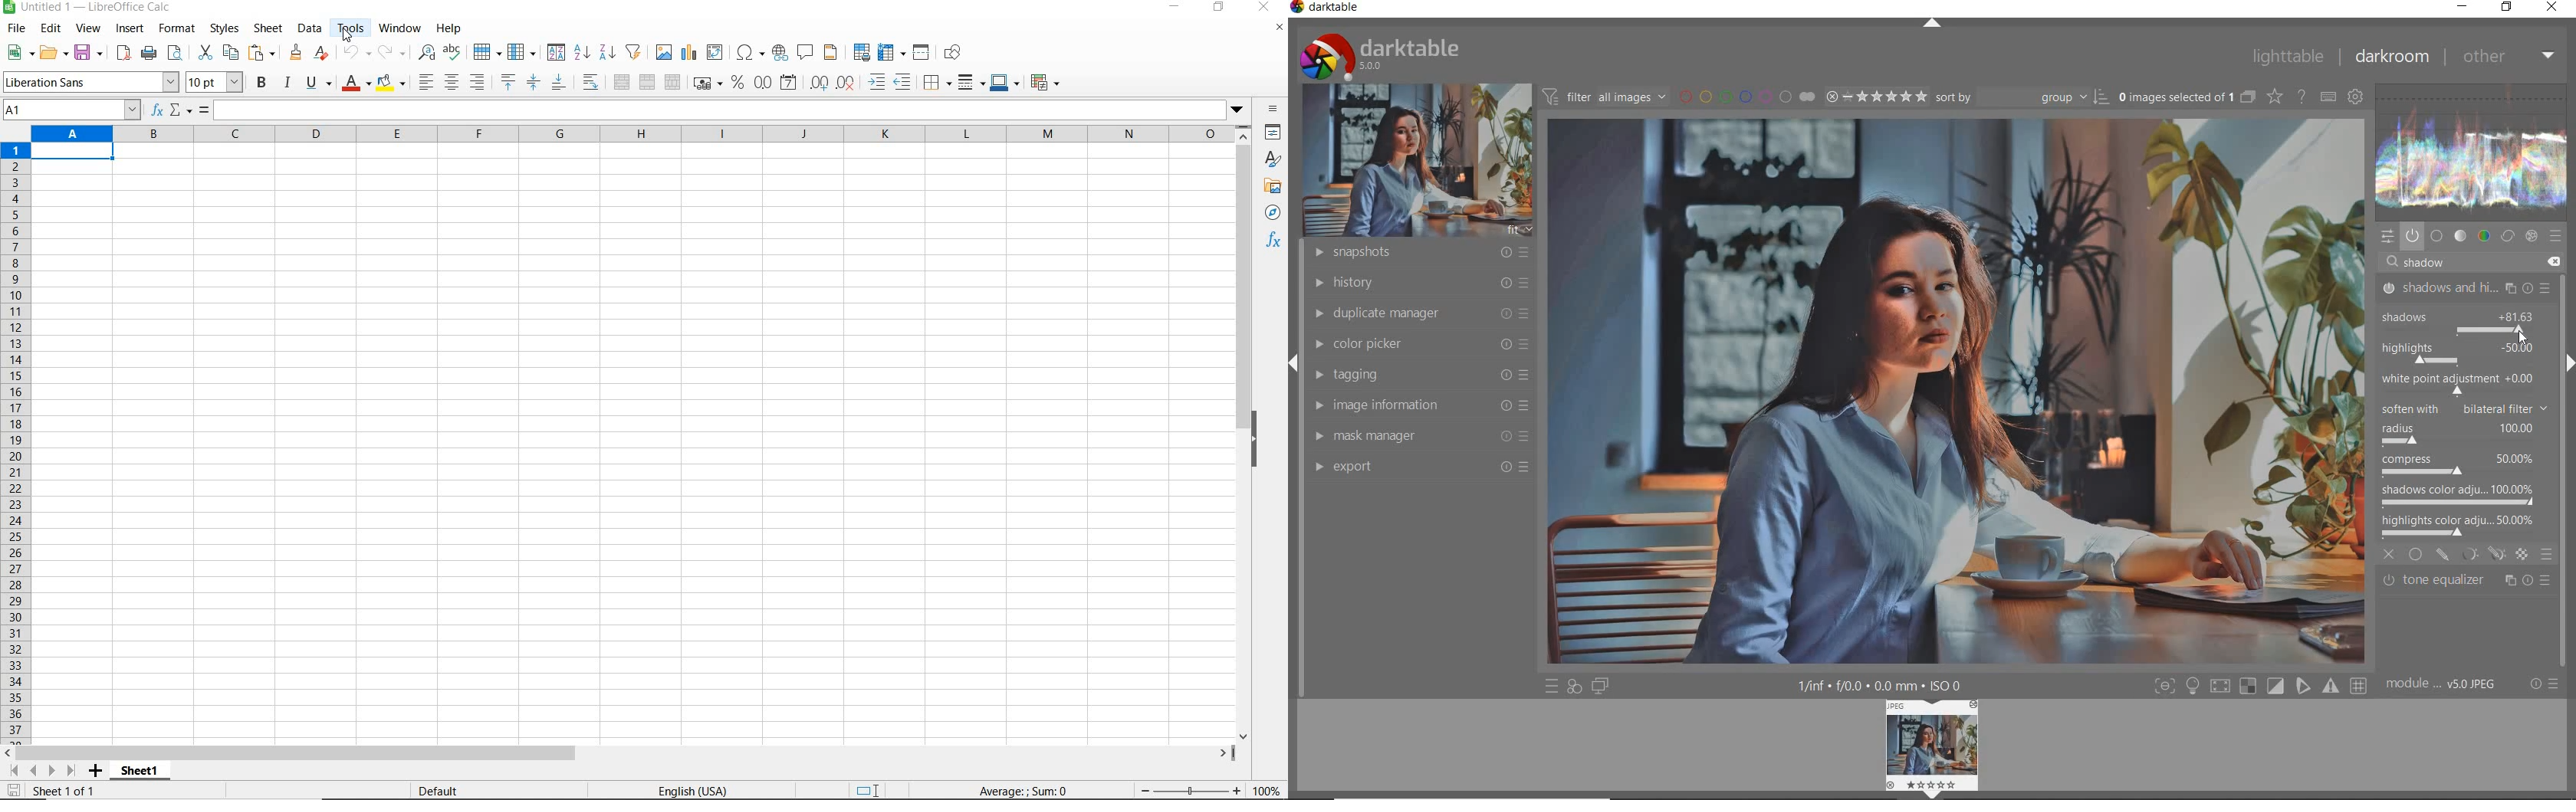 This screenshot has width=2576, height=812. I want to click on autofilter, so click(633, 52).